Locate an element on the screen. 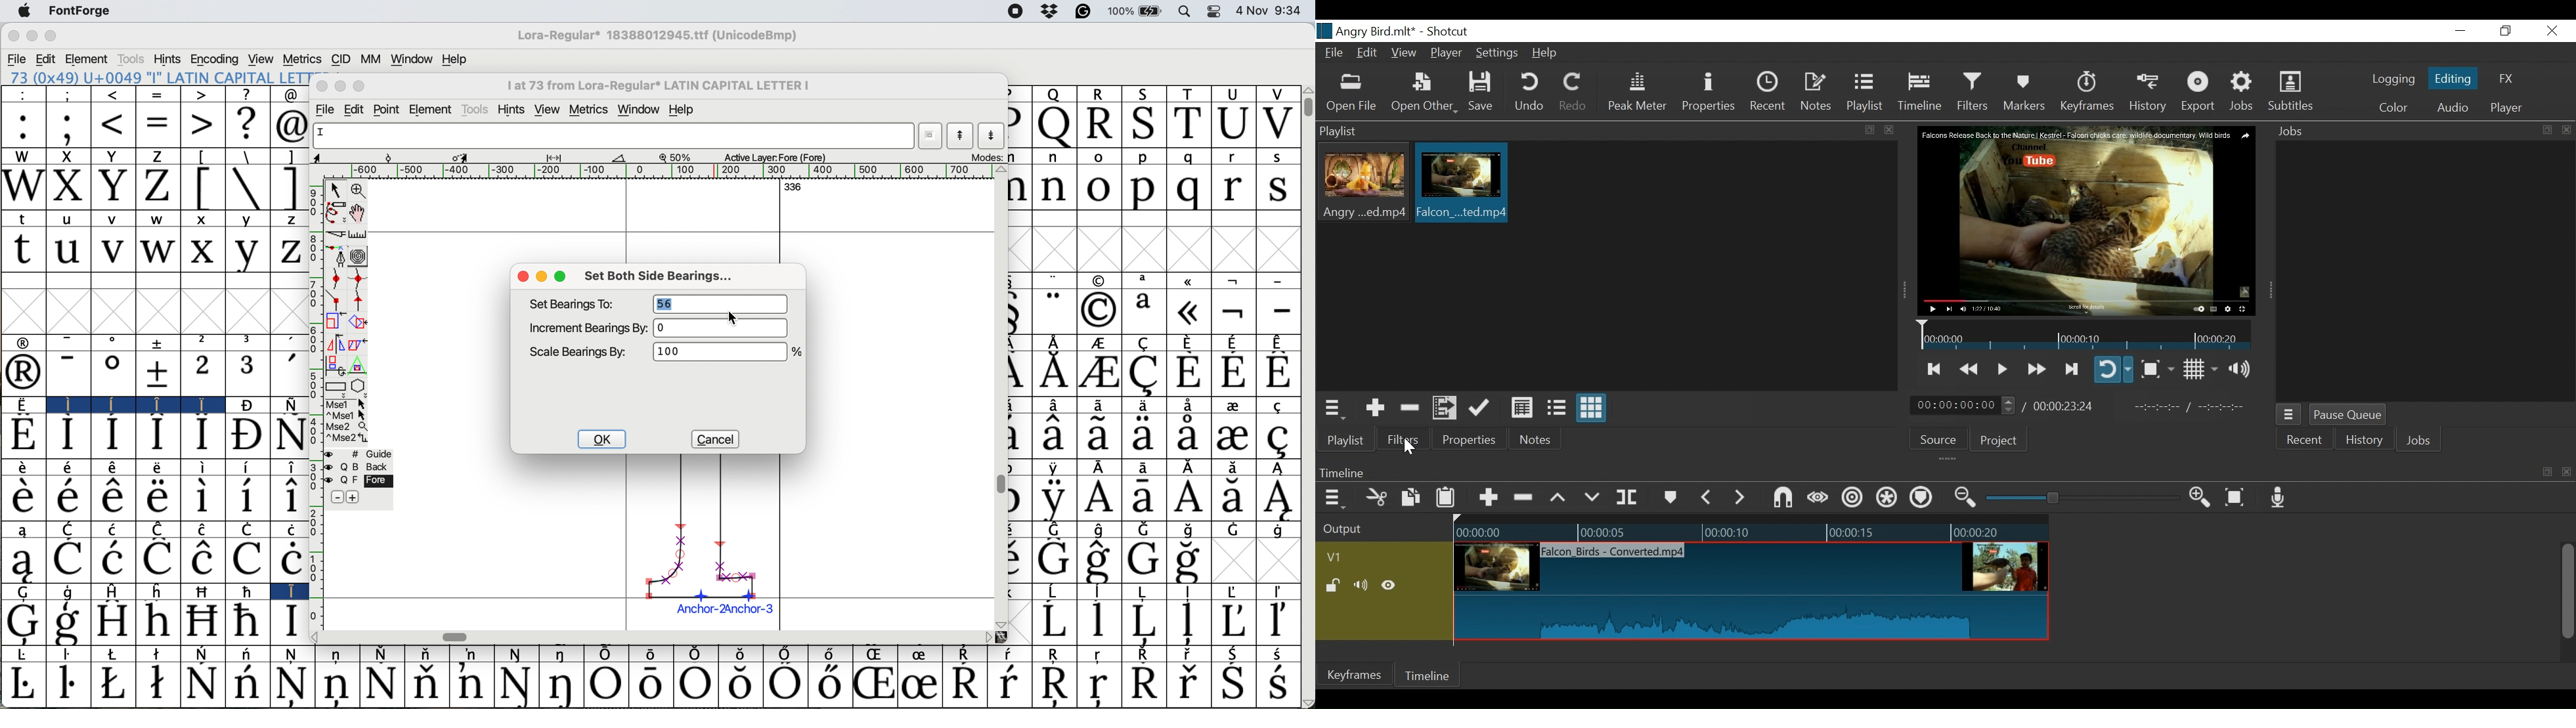 This screenshot has height=728, width=2576. Symbol is located at coordinates (1234, 685).